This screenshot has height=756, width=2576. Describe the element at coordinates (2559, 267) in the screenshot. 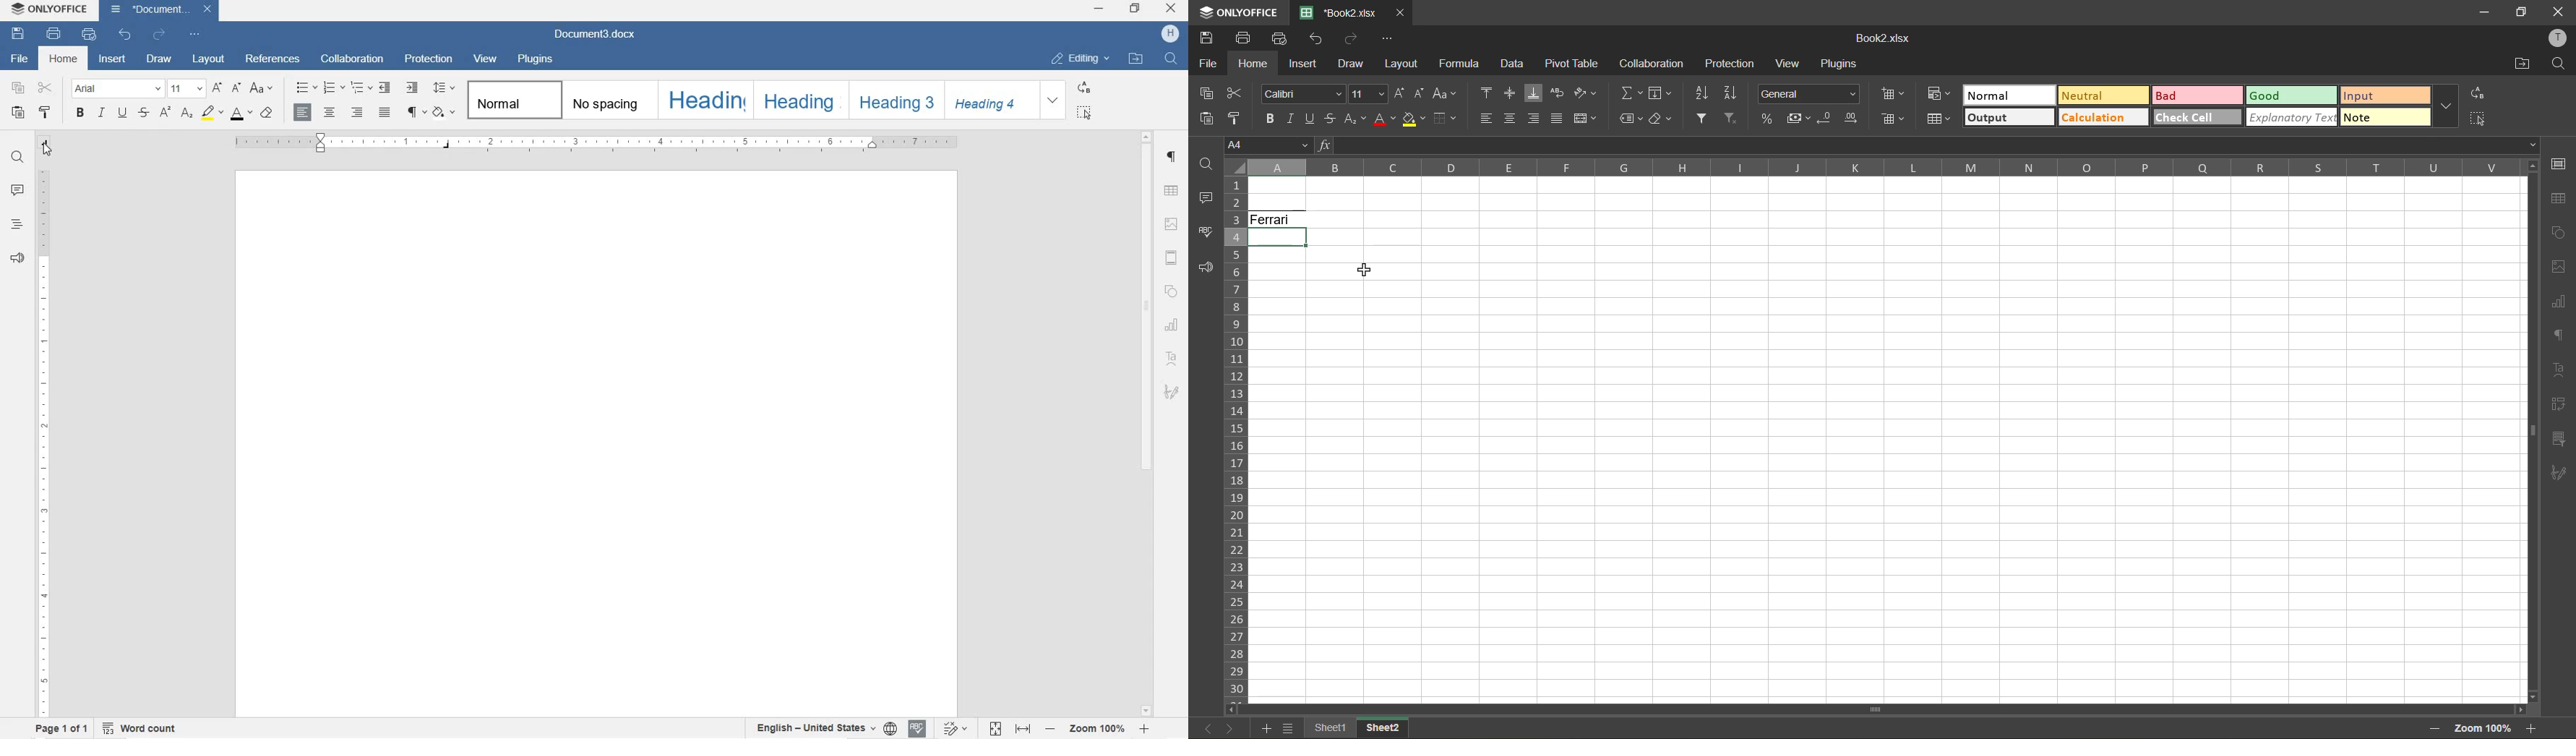

I see `images` at that location.